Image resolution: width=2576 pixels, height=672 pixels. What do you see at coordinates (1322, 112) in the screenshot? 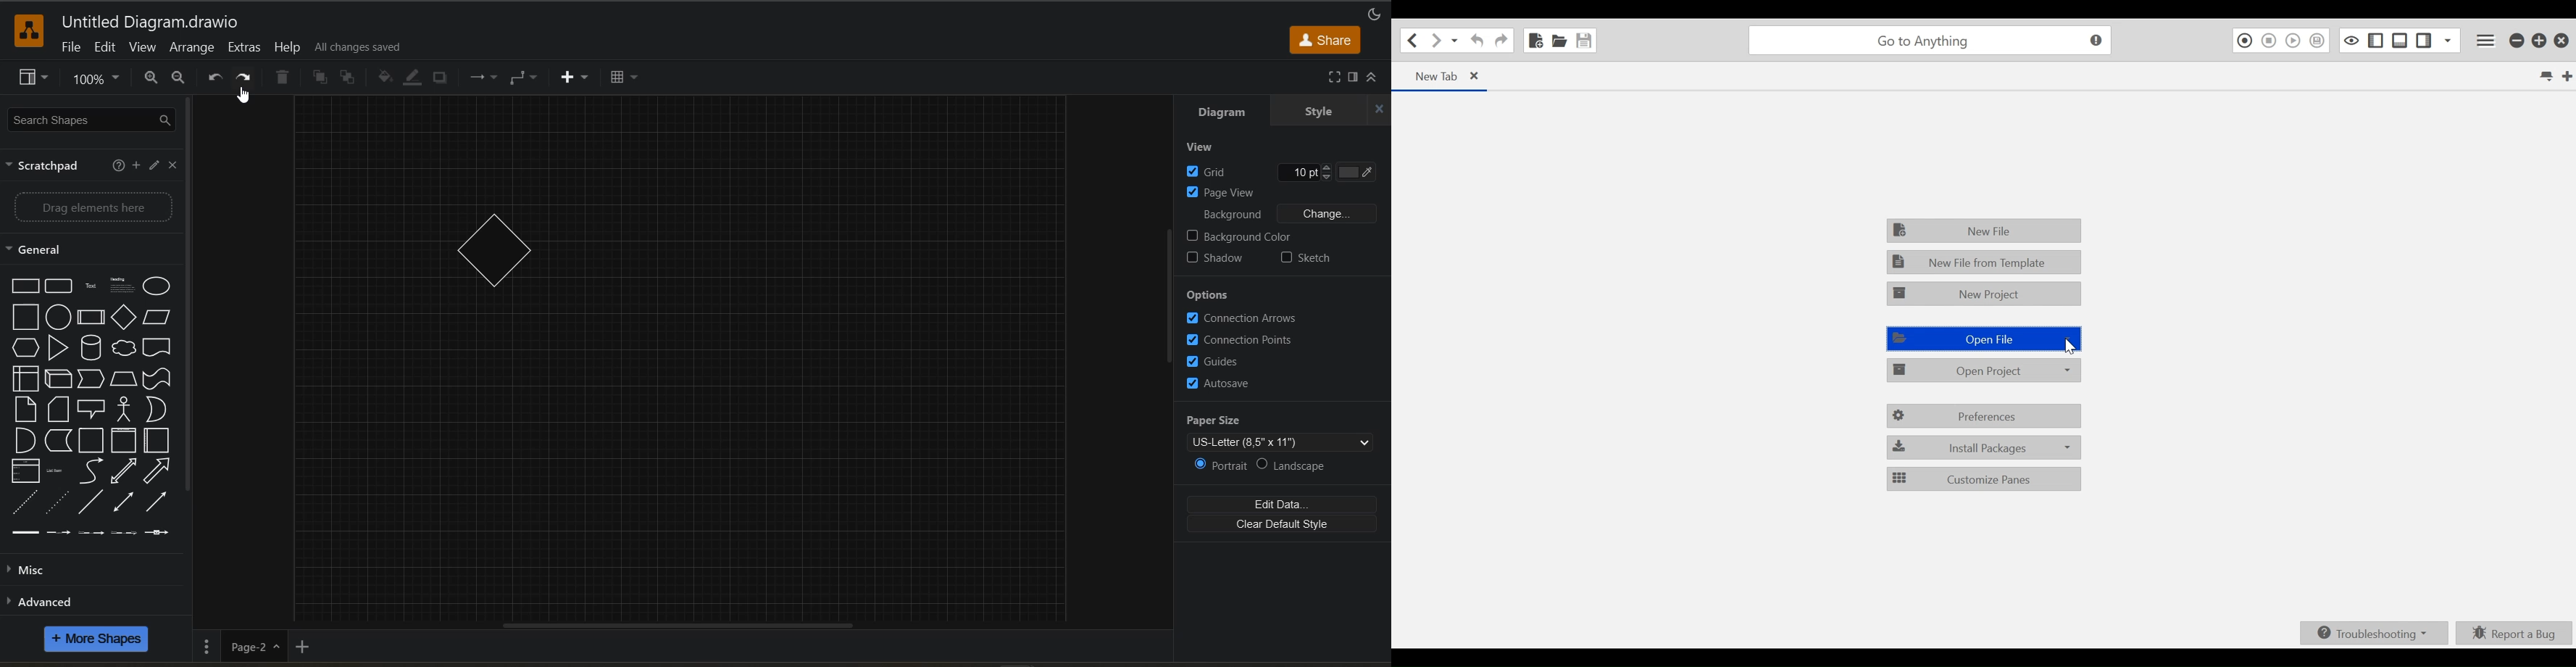
I see `style` at bounding box center [1322, 112].